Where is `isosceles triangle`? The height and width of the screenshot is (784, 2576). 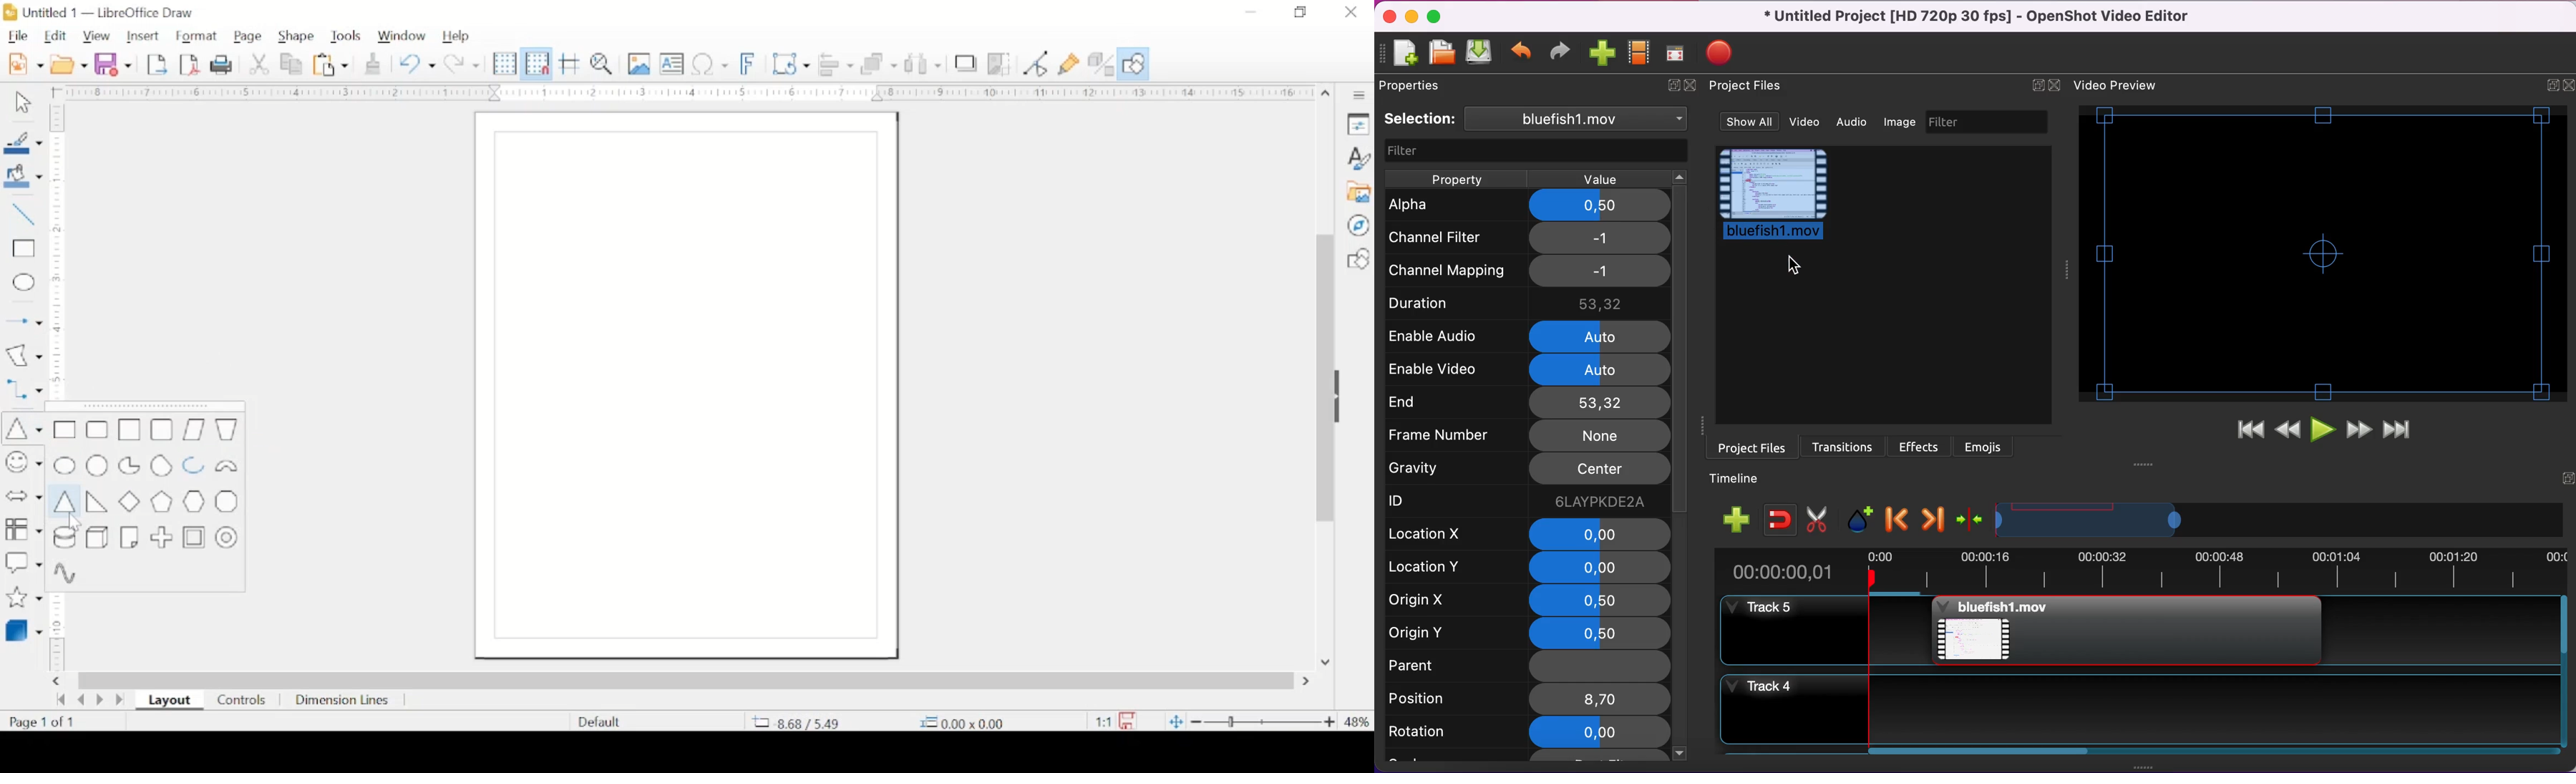
isosceles triangle is located at coordinates (65, 500).